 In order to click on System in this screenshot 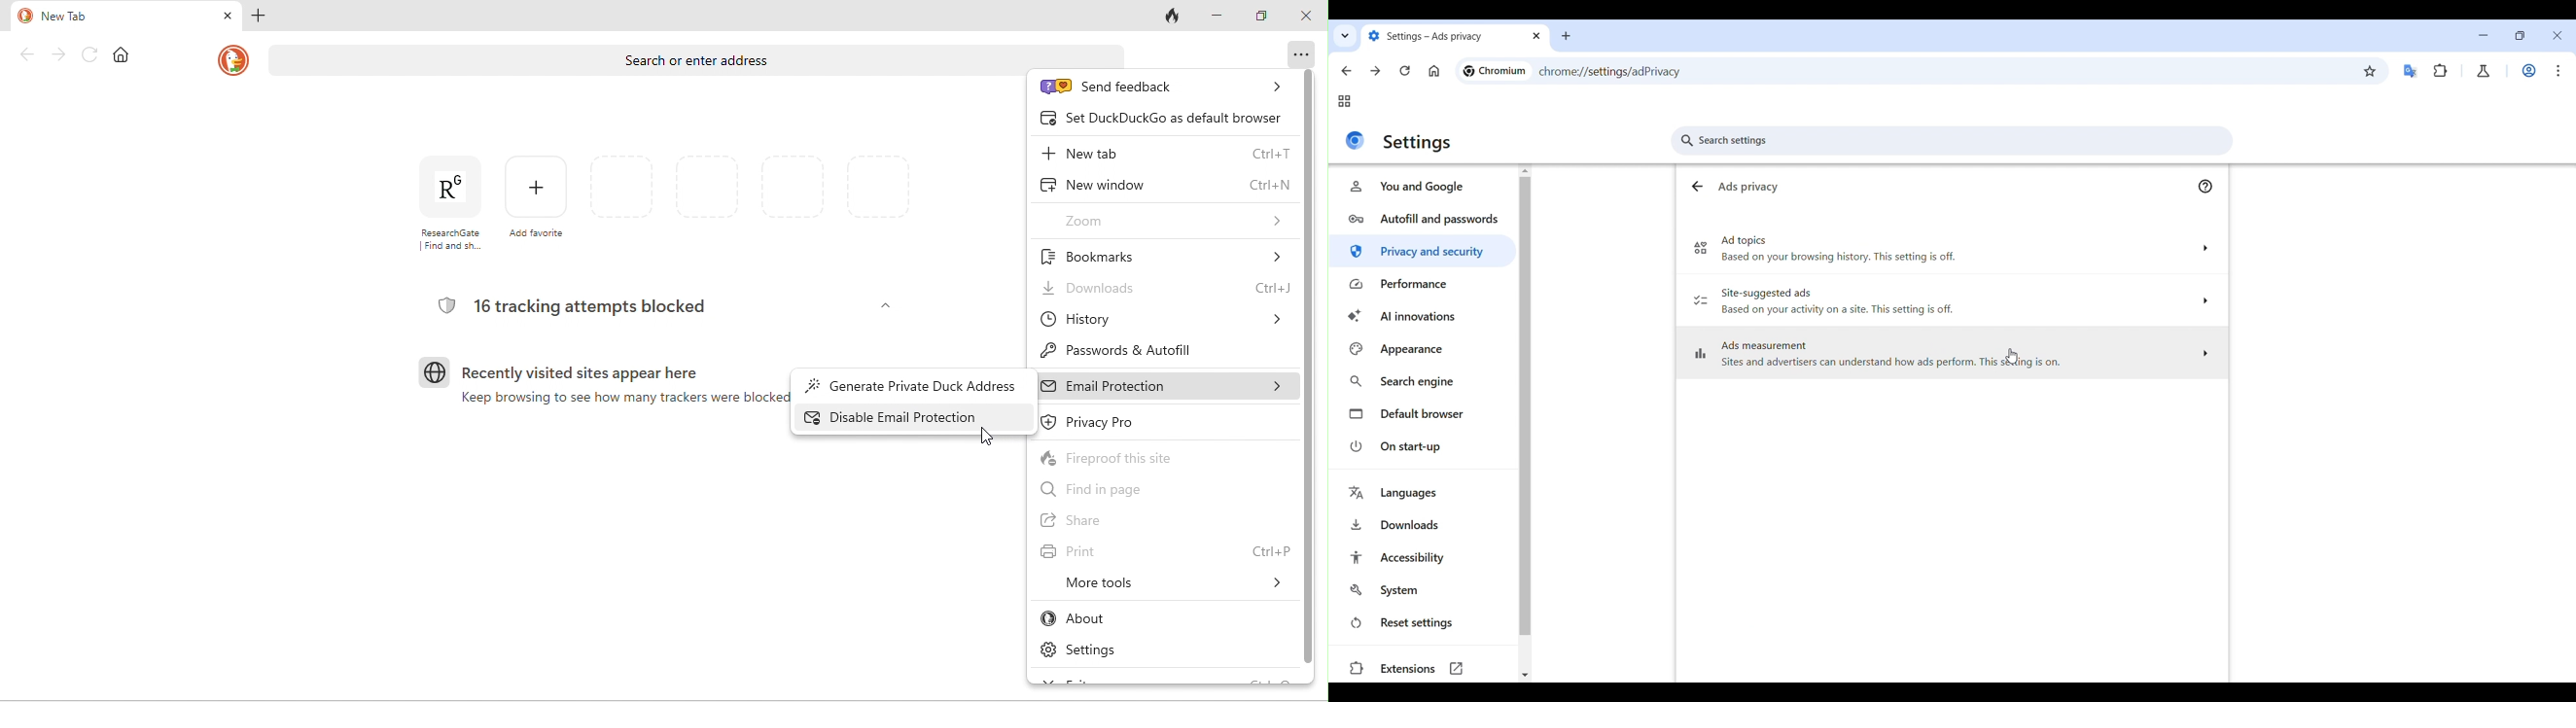, I will do `click(1423, 590)`.